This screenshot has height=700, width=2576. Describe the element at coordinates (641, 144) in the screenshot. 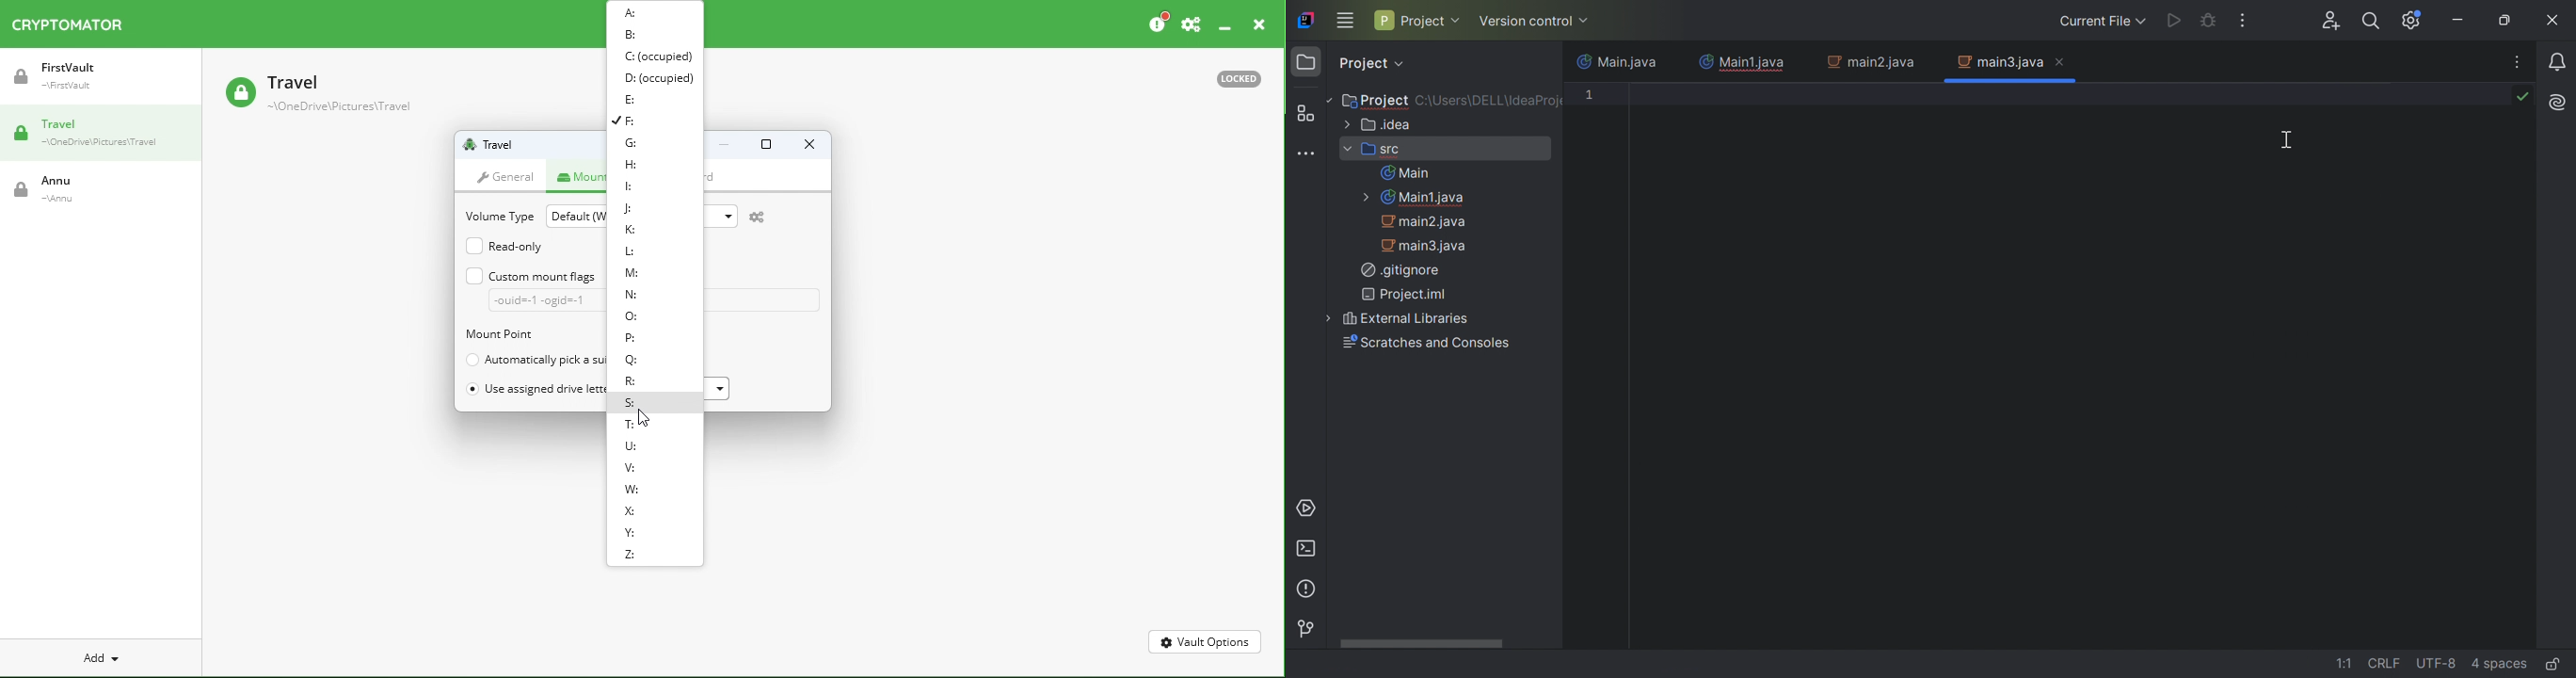

I see `G:` at that location.